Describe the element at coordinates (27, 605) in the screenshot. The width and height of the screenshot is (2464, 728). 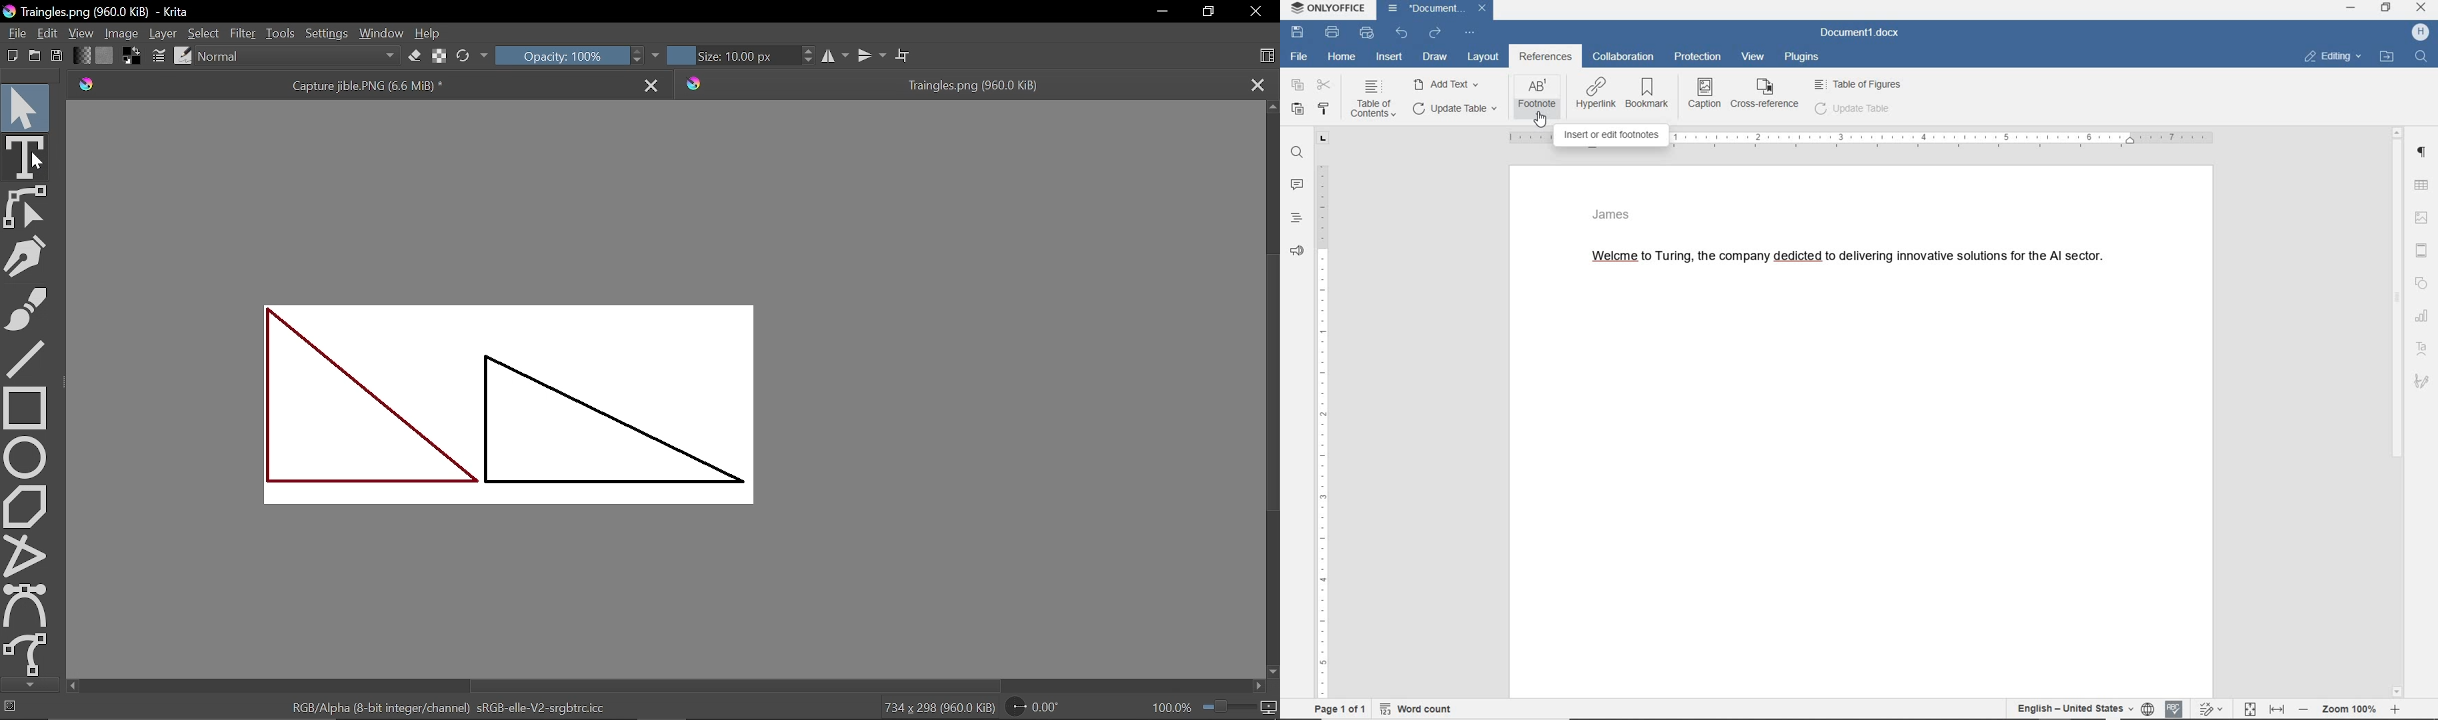
I see `Bezier curve tool` at that location.